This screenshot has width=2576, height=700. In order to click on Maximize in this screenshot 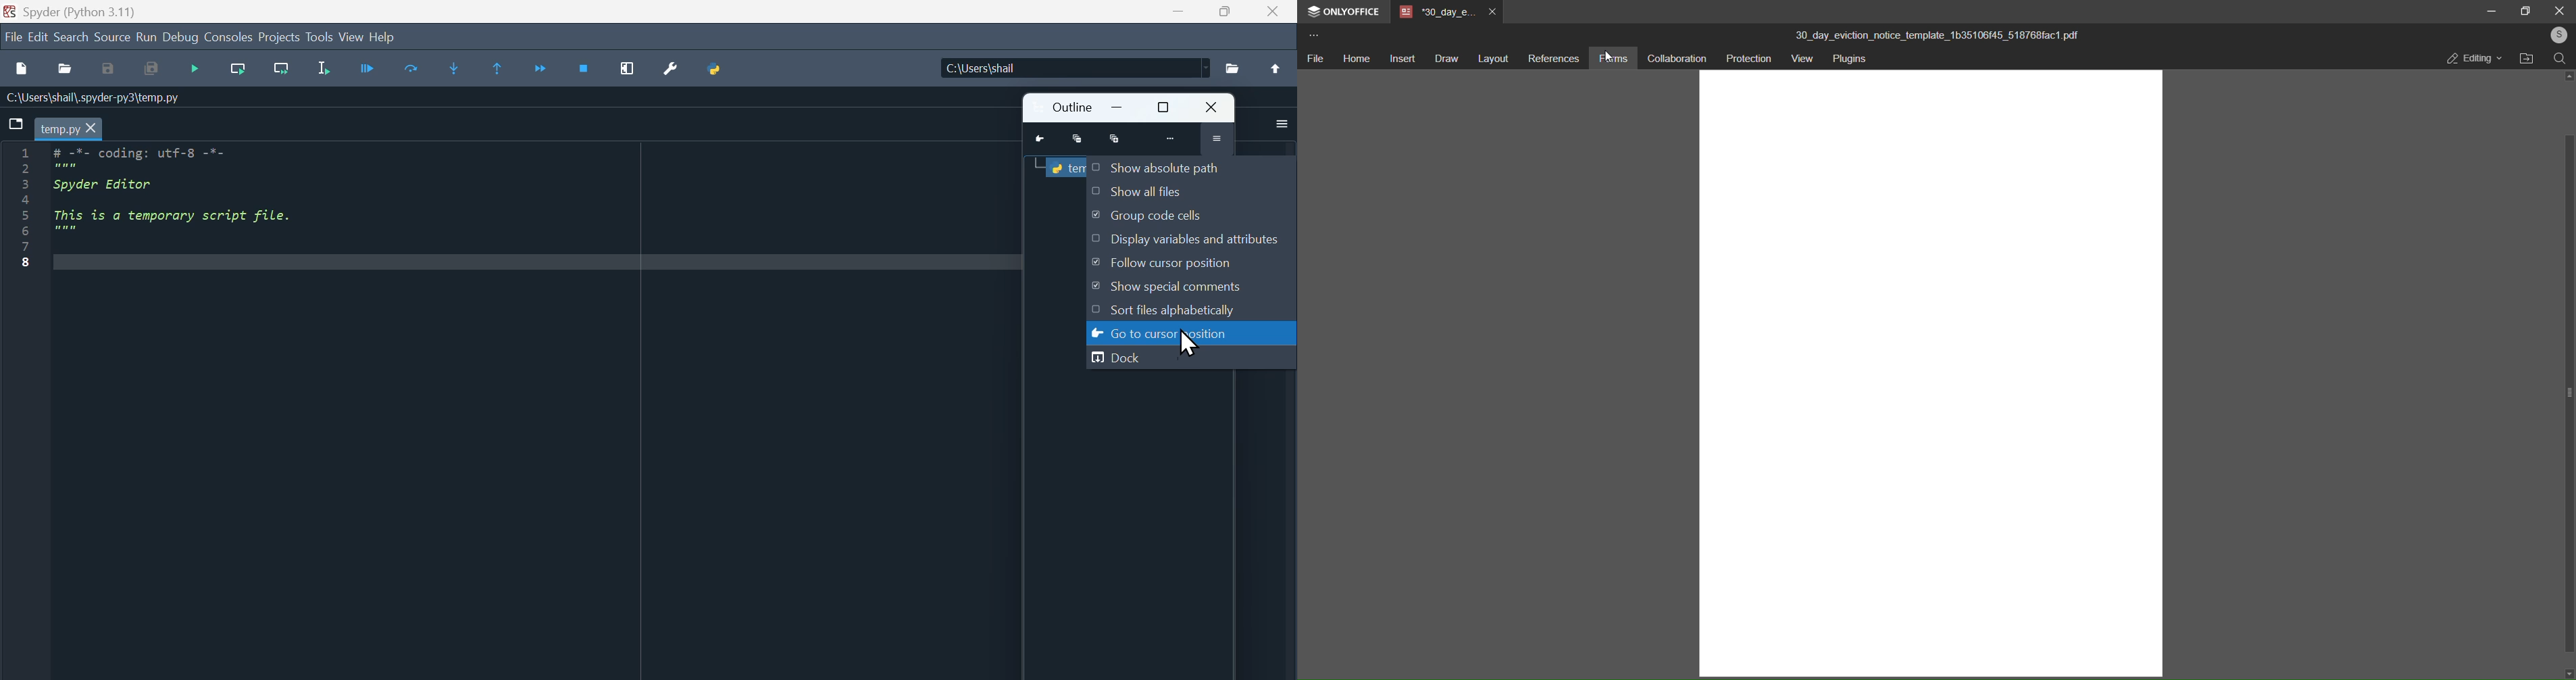, I will do `click(1223, 11)`.